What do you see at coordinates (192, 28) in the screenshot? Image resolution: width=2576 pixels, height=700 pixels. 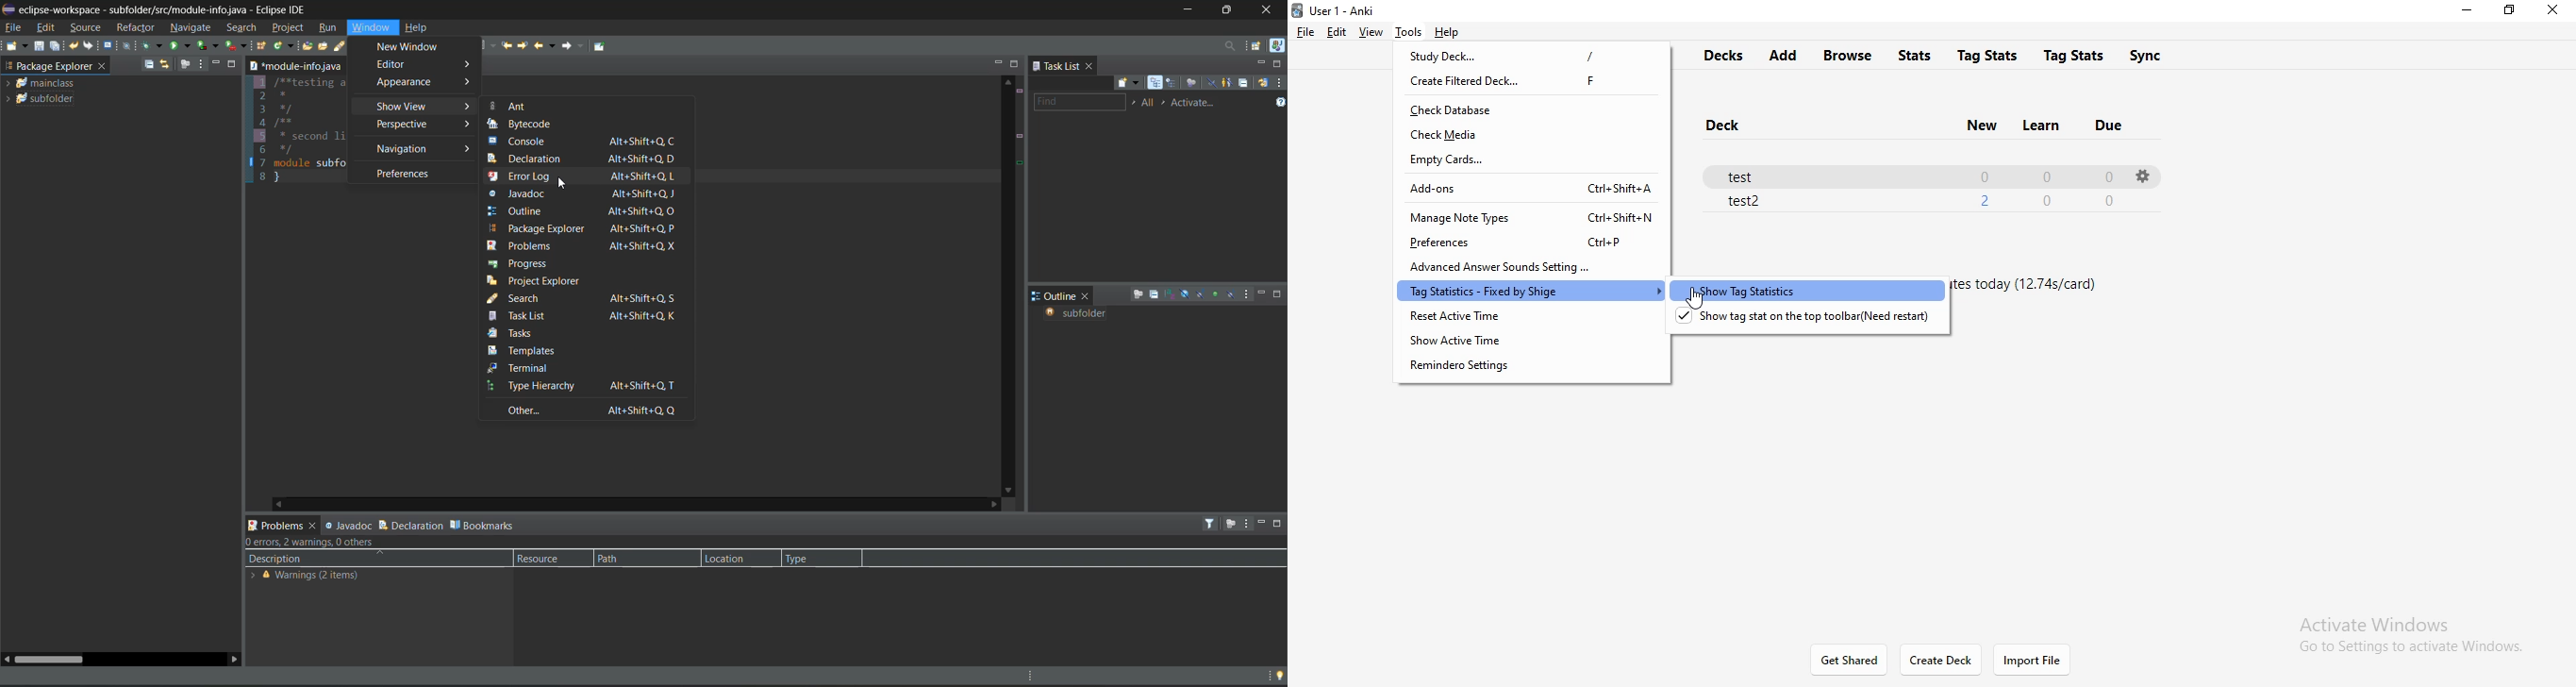 I see `navigate` at bounding box center [192, 28].